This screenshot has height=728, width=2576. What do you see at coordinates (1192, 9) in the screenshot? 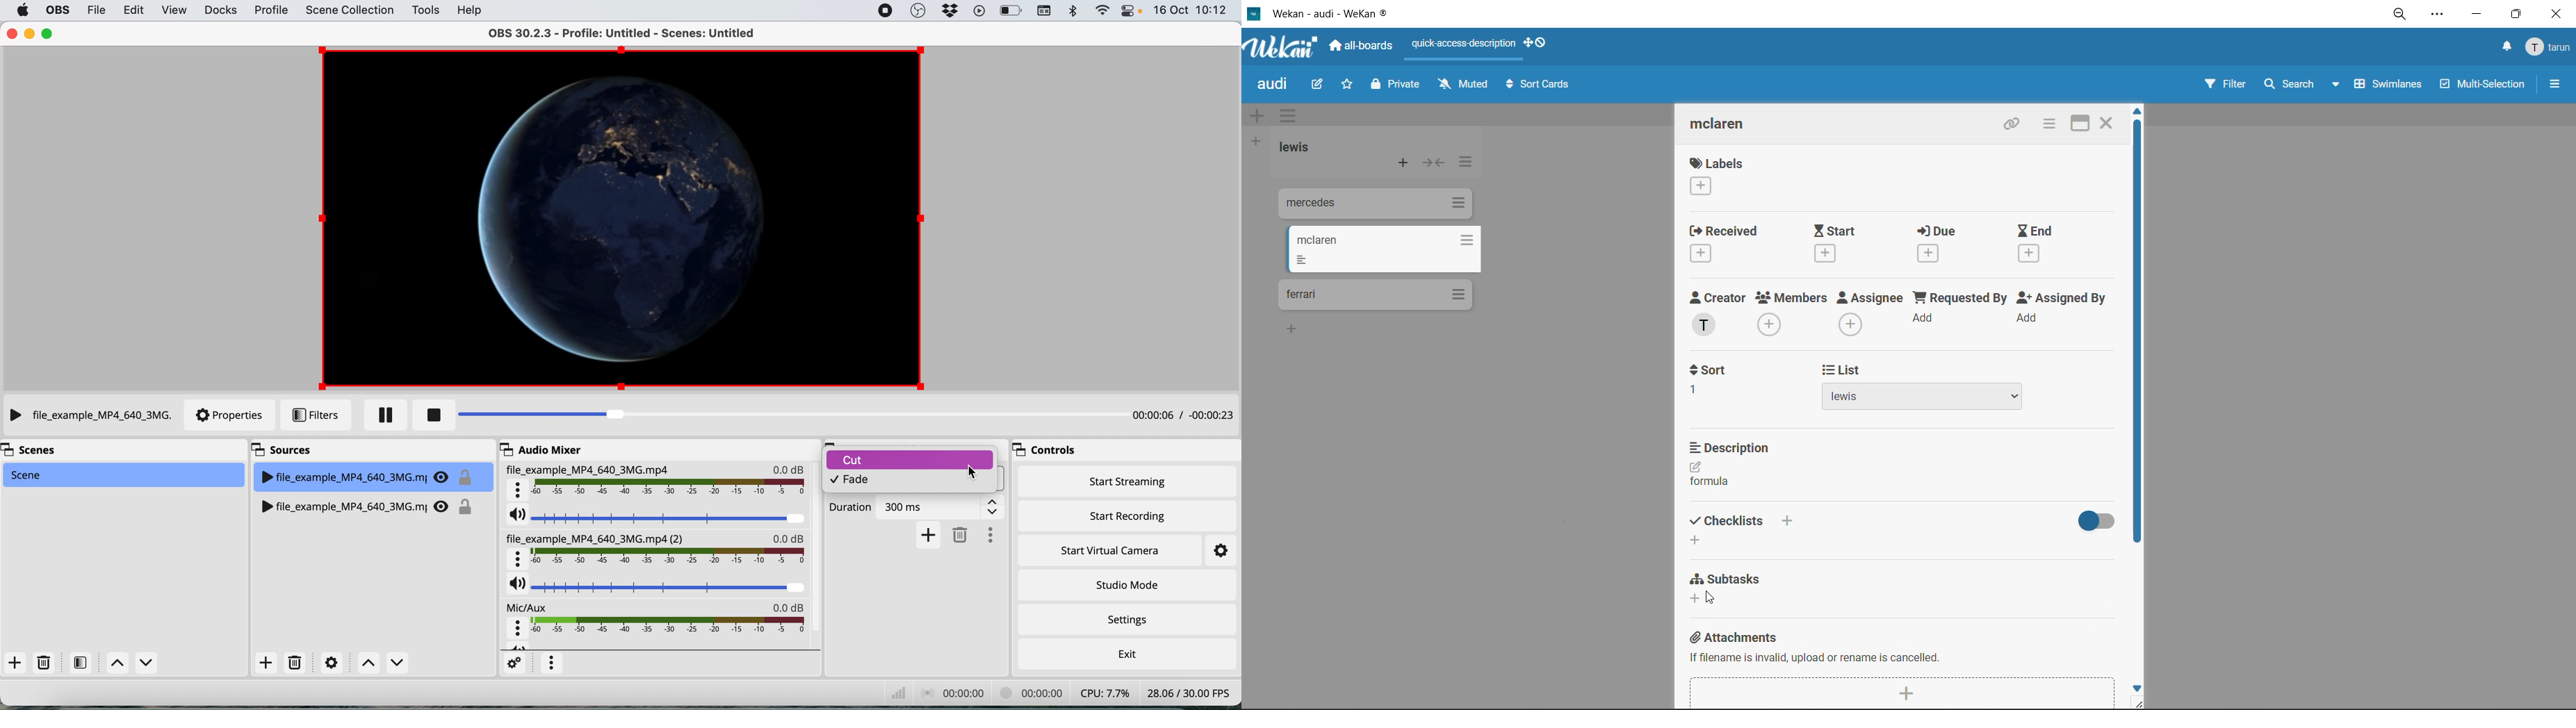
I see `16Oct 10:12` at bounding box center [1192, 9].